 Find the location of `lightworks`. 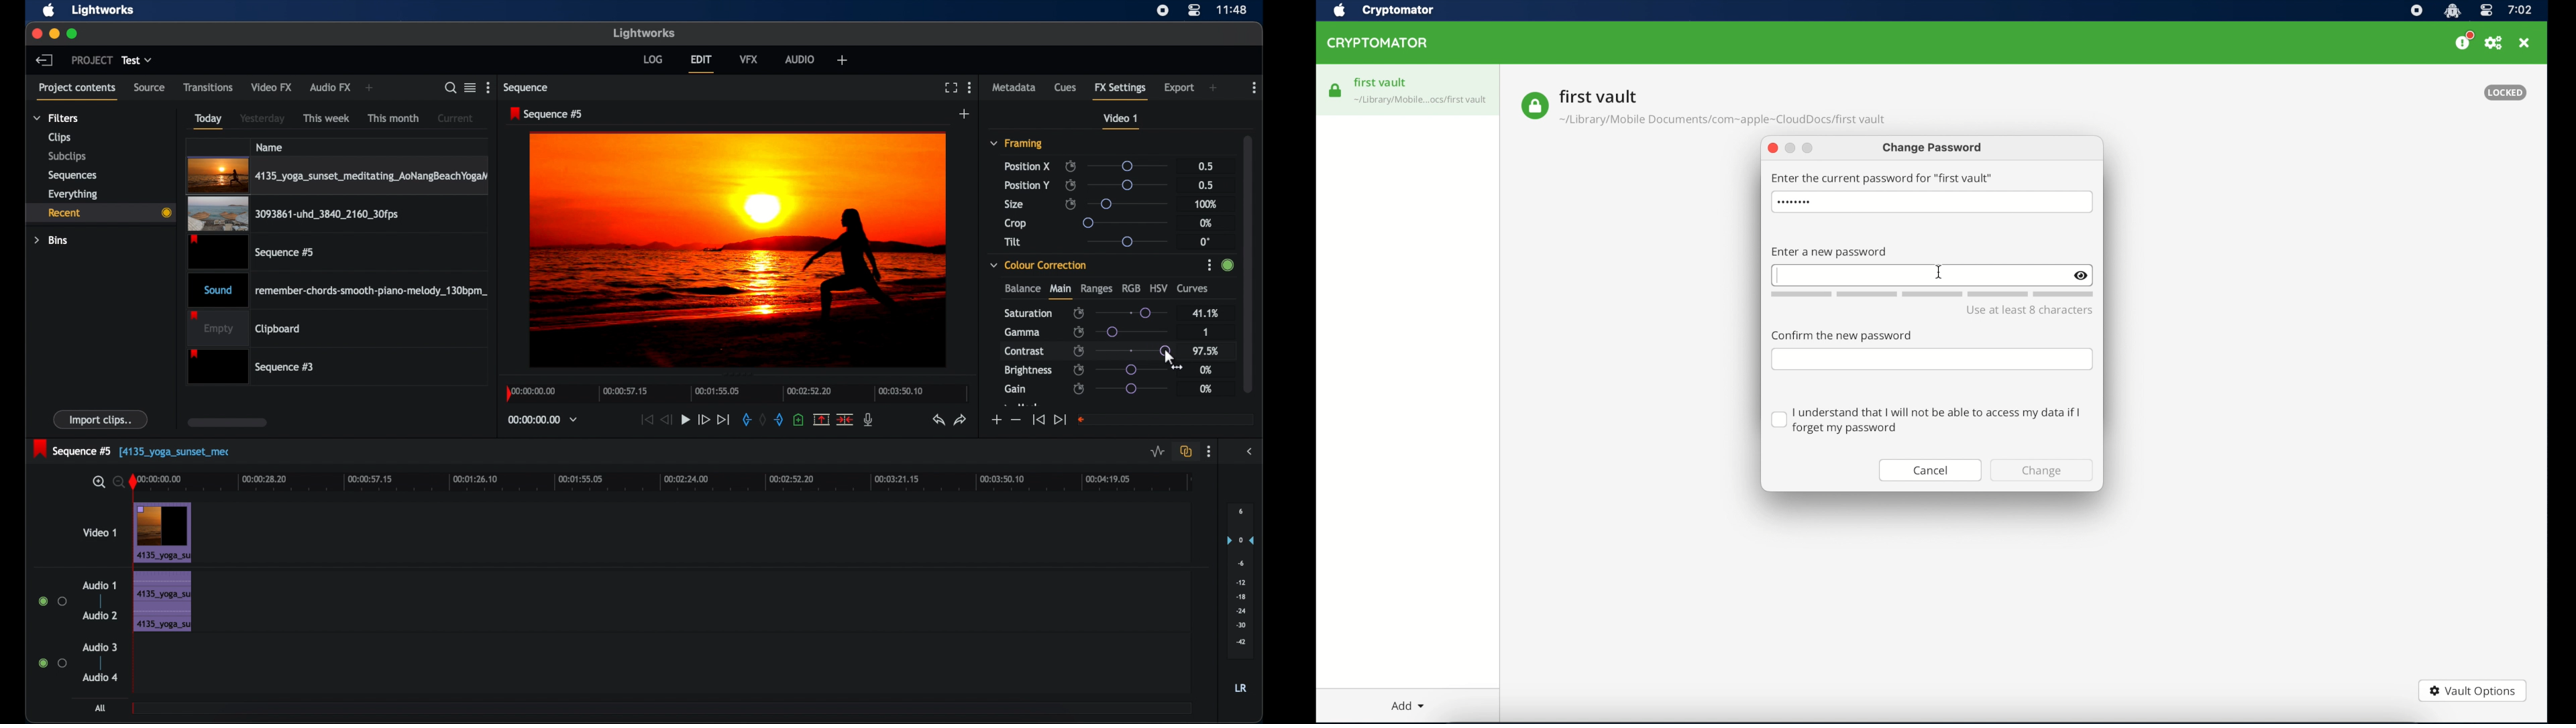

lightworks is located at coordinates (644, 33).